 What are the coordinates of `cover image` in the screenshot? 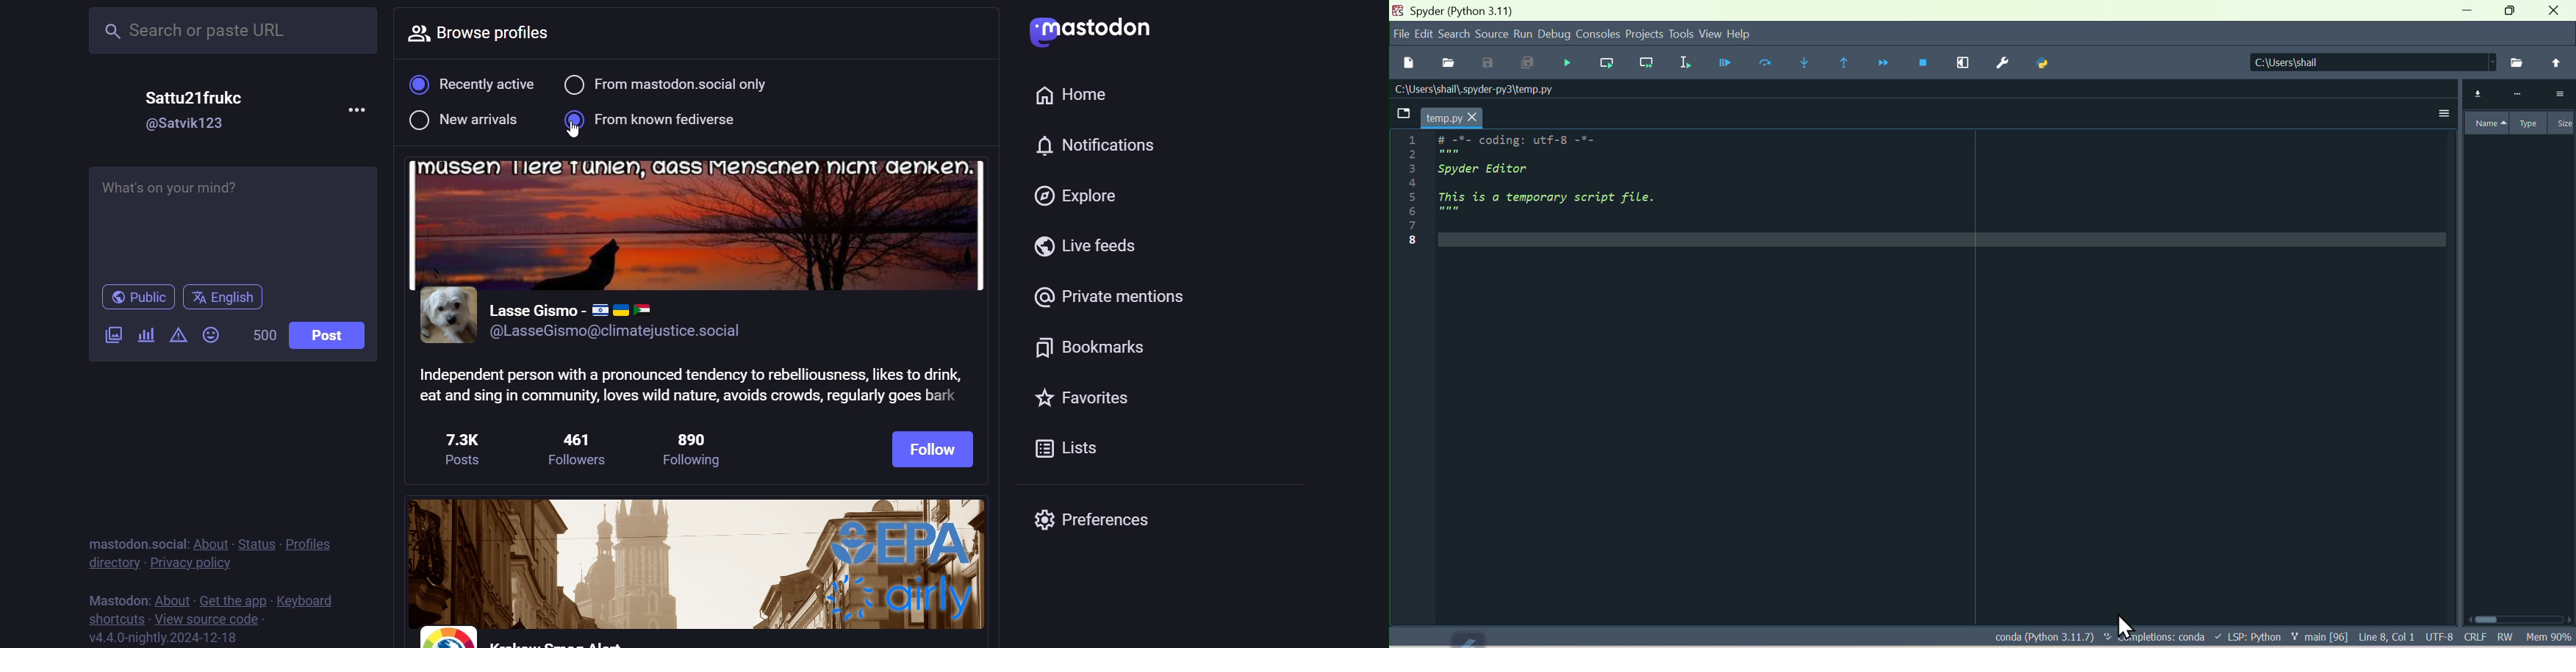 It's located at (693, 219).